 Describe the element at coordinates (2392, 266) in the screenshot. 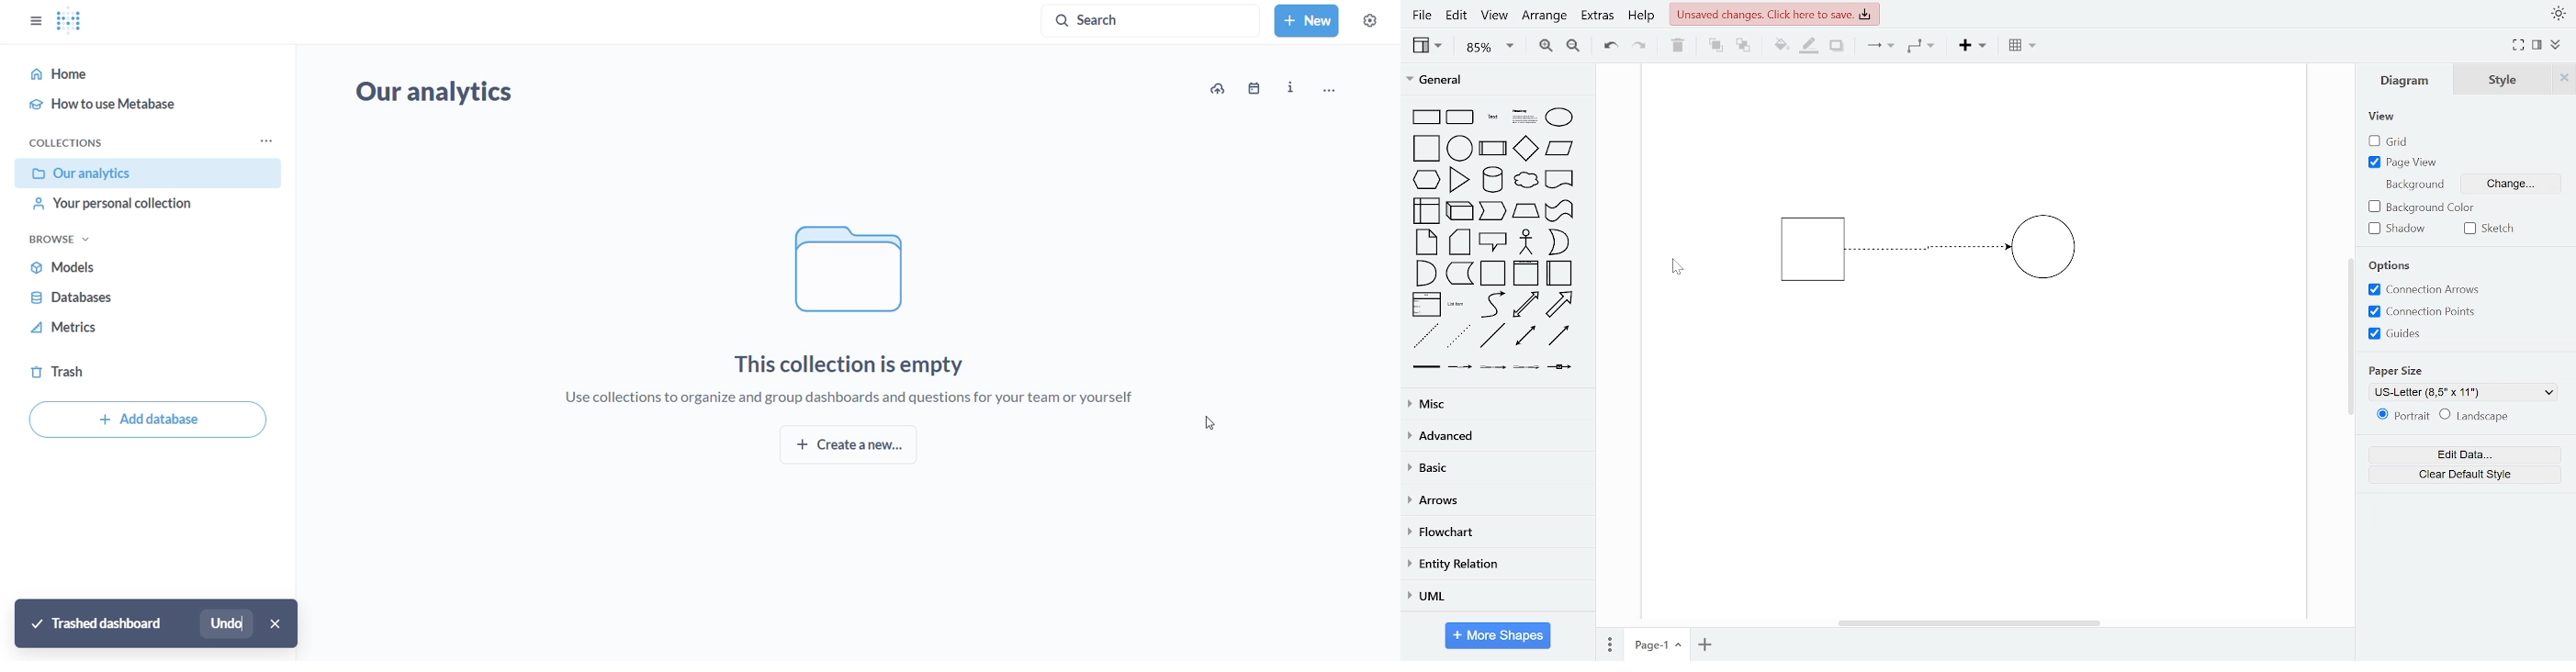

I see `options` at that location.